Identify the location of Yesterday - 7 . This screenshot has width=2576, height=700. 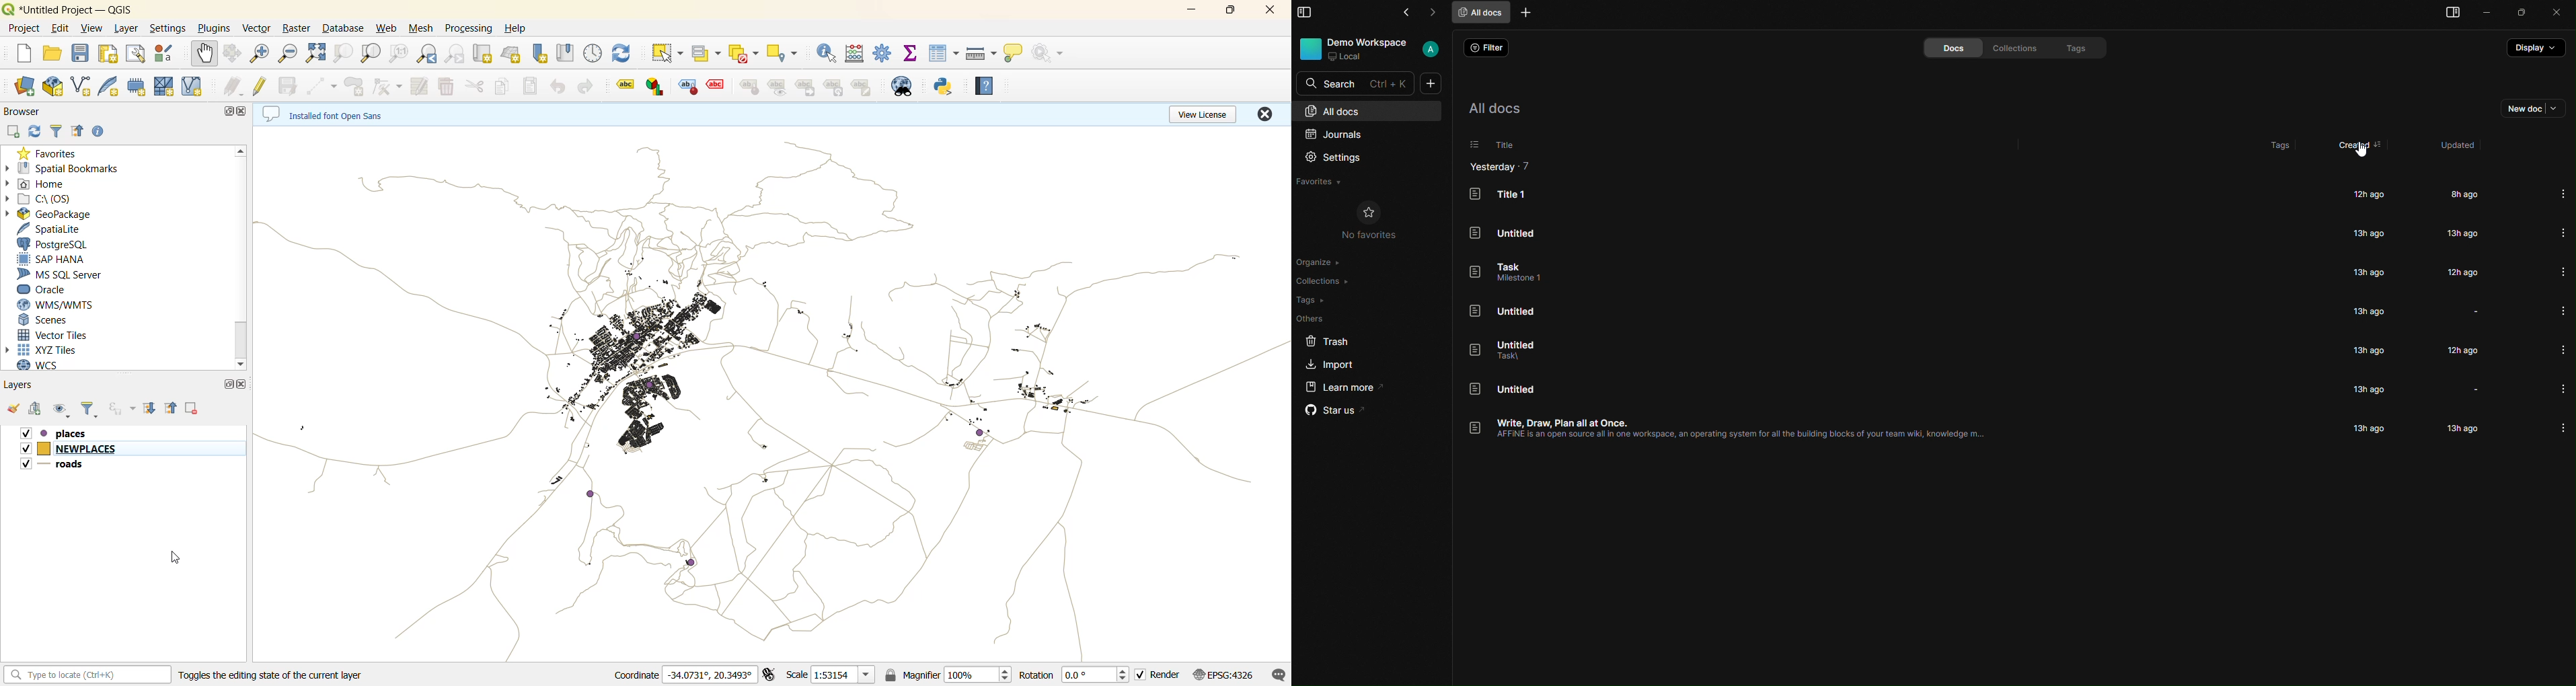
(1501, 166).